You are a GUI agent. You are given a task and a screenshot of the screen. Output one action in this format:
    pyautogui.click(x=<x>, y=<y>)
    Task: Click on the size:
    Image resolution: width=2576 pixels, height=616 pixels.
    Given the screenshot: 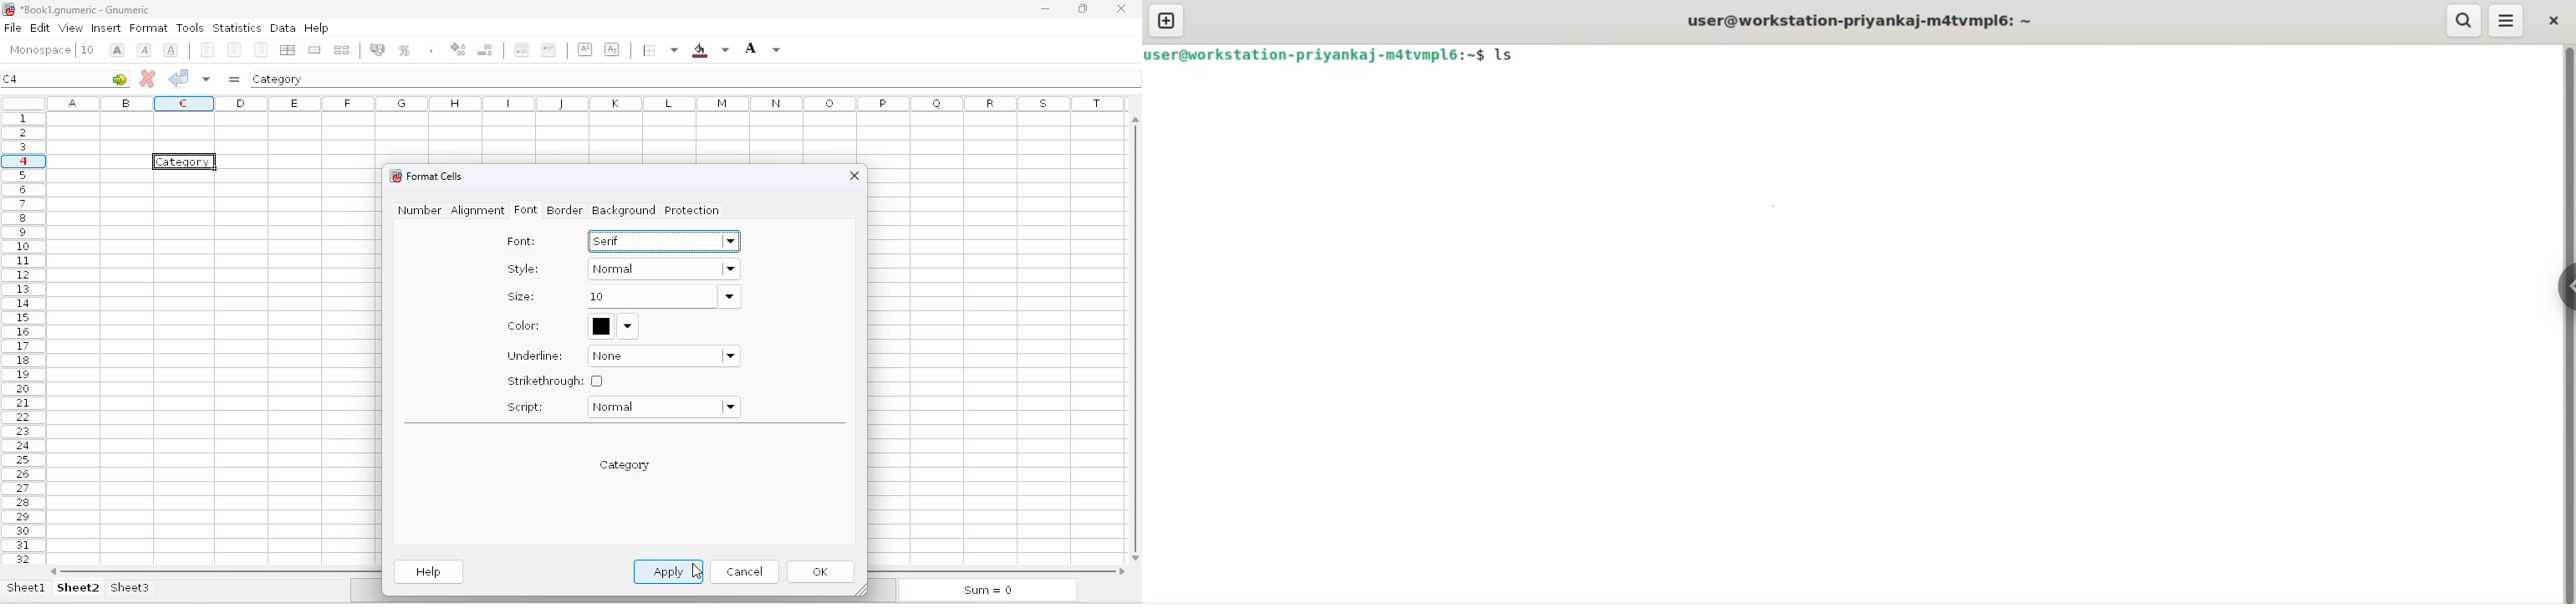 What is the action you would take?
    pyautogui.click(x=520, y=296)
    